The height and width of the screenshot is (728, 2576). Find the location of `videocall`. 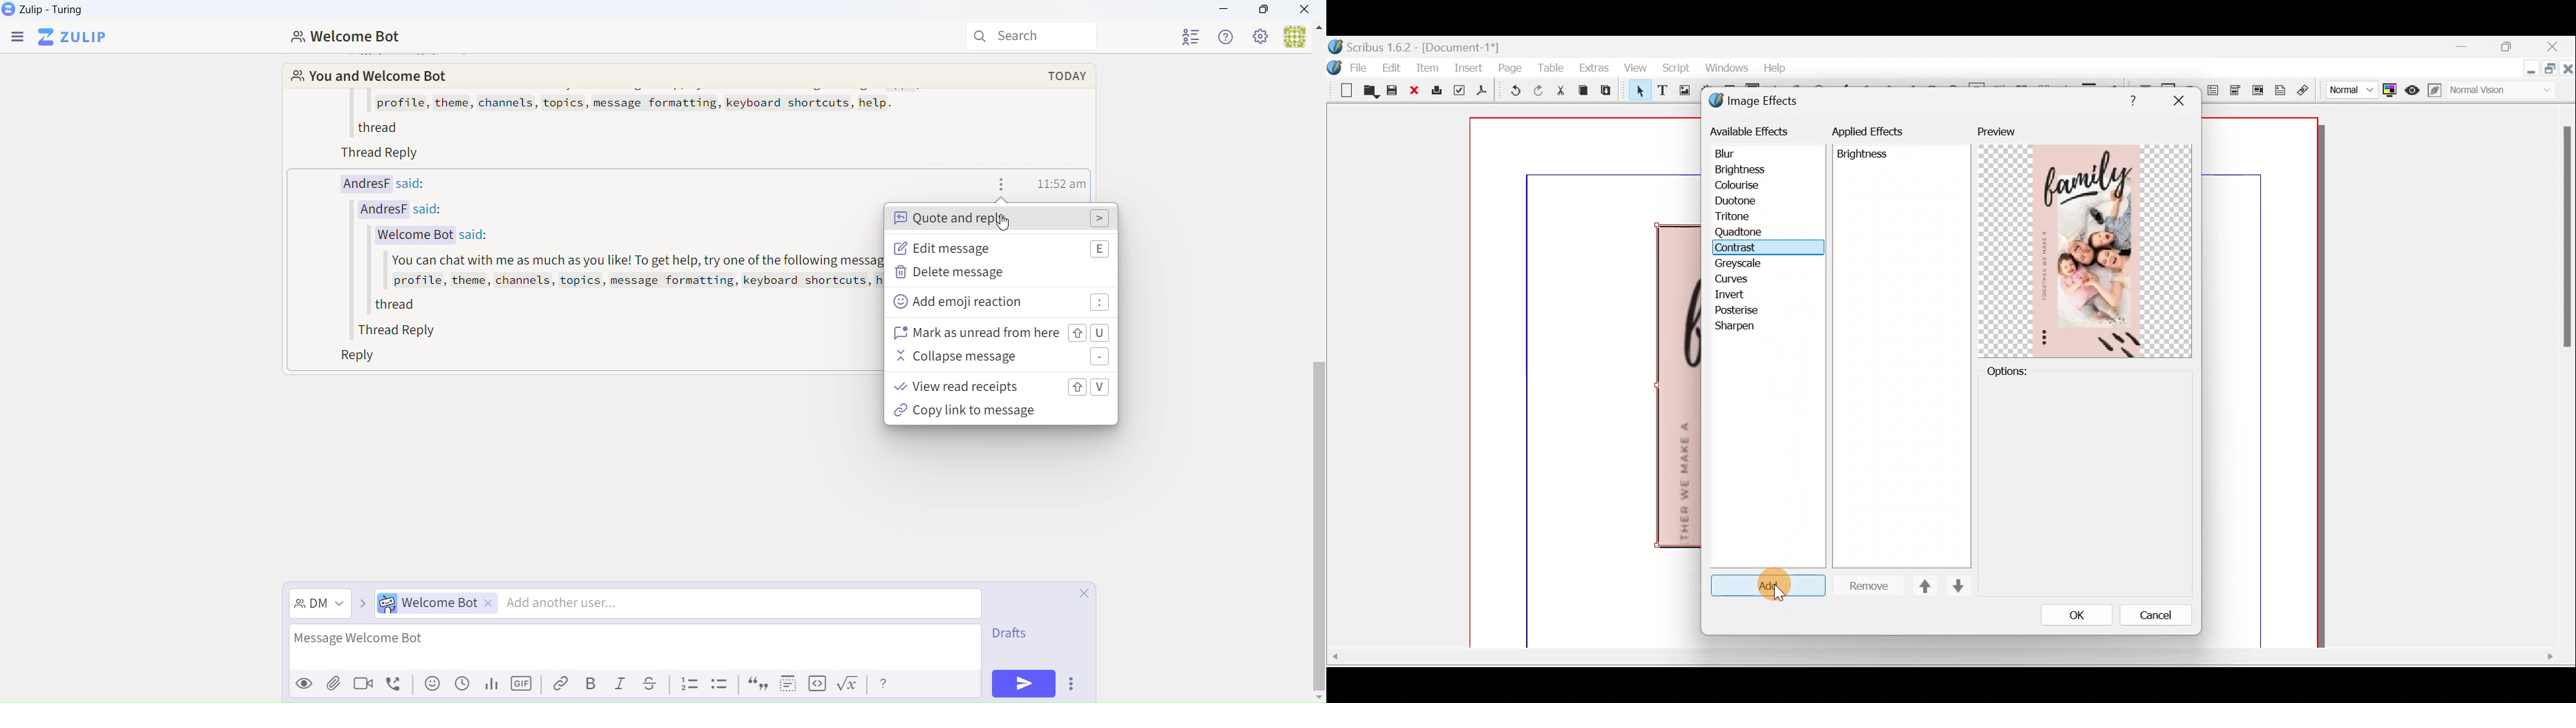

videocall is located at coordinates (366, 687).